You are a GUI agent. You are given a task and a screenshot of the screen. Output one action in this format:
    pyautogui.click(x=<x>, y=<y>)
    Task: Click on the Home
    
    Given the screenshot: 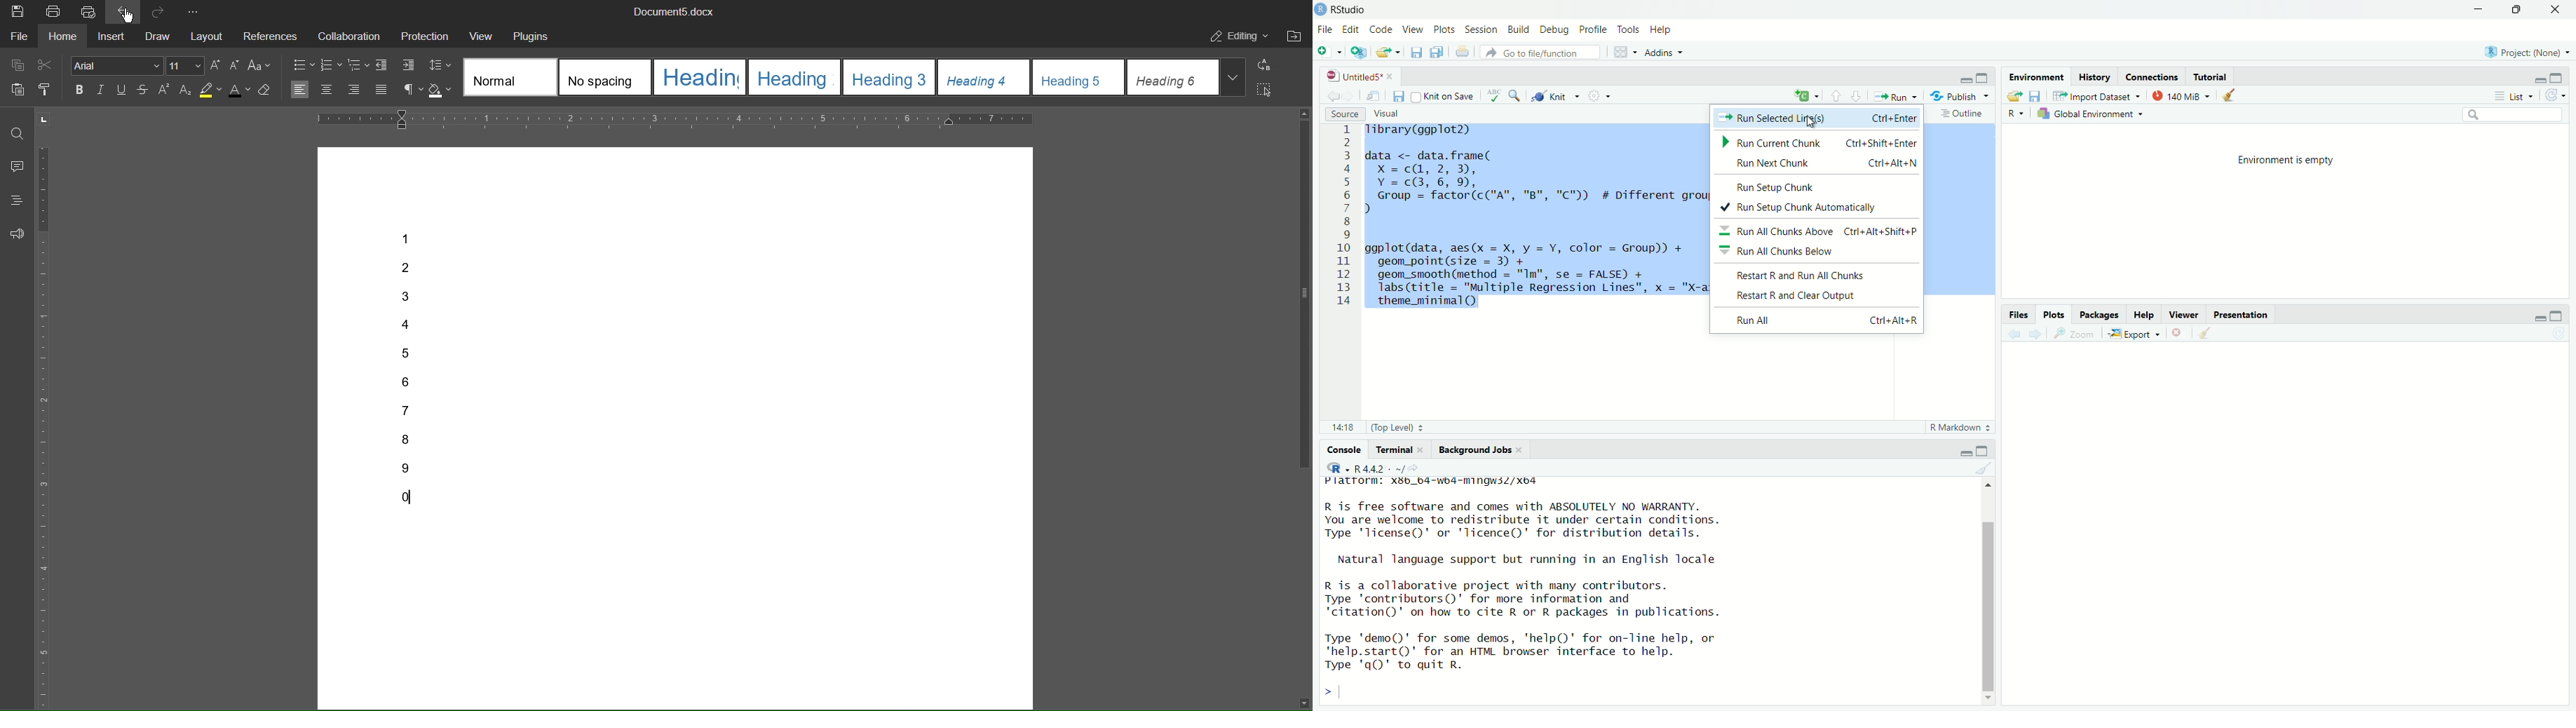 What is the action you would take?
    pyautogui.click(x=65, y=37)
    